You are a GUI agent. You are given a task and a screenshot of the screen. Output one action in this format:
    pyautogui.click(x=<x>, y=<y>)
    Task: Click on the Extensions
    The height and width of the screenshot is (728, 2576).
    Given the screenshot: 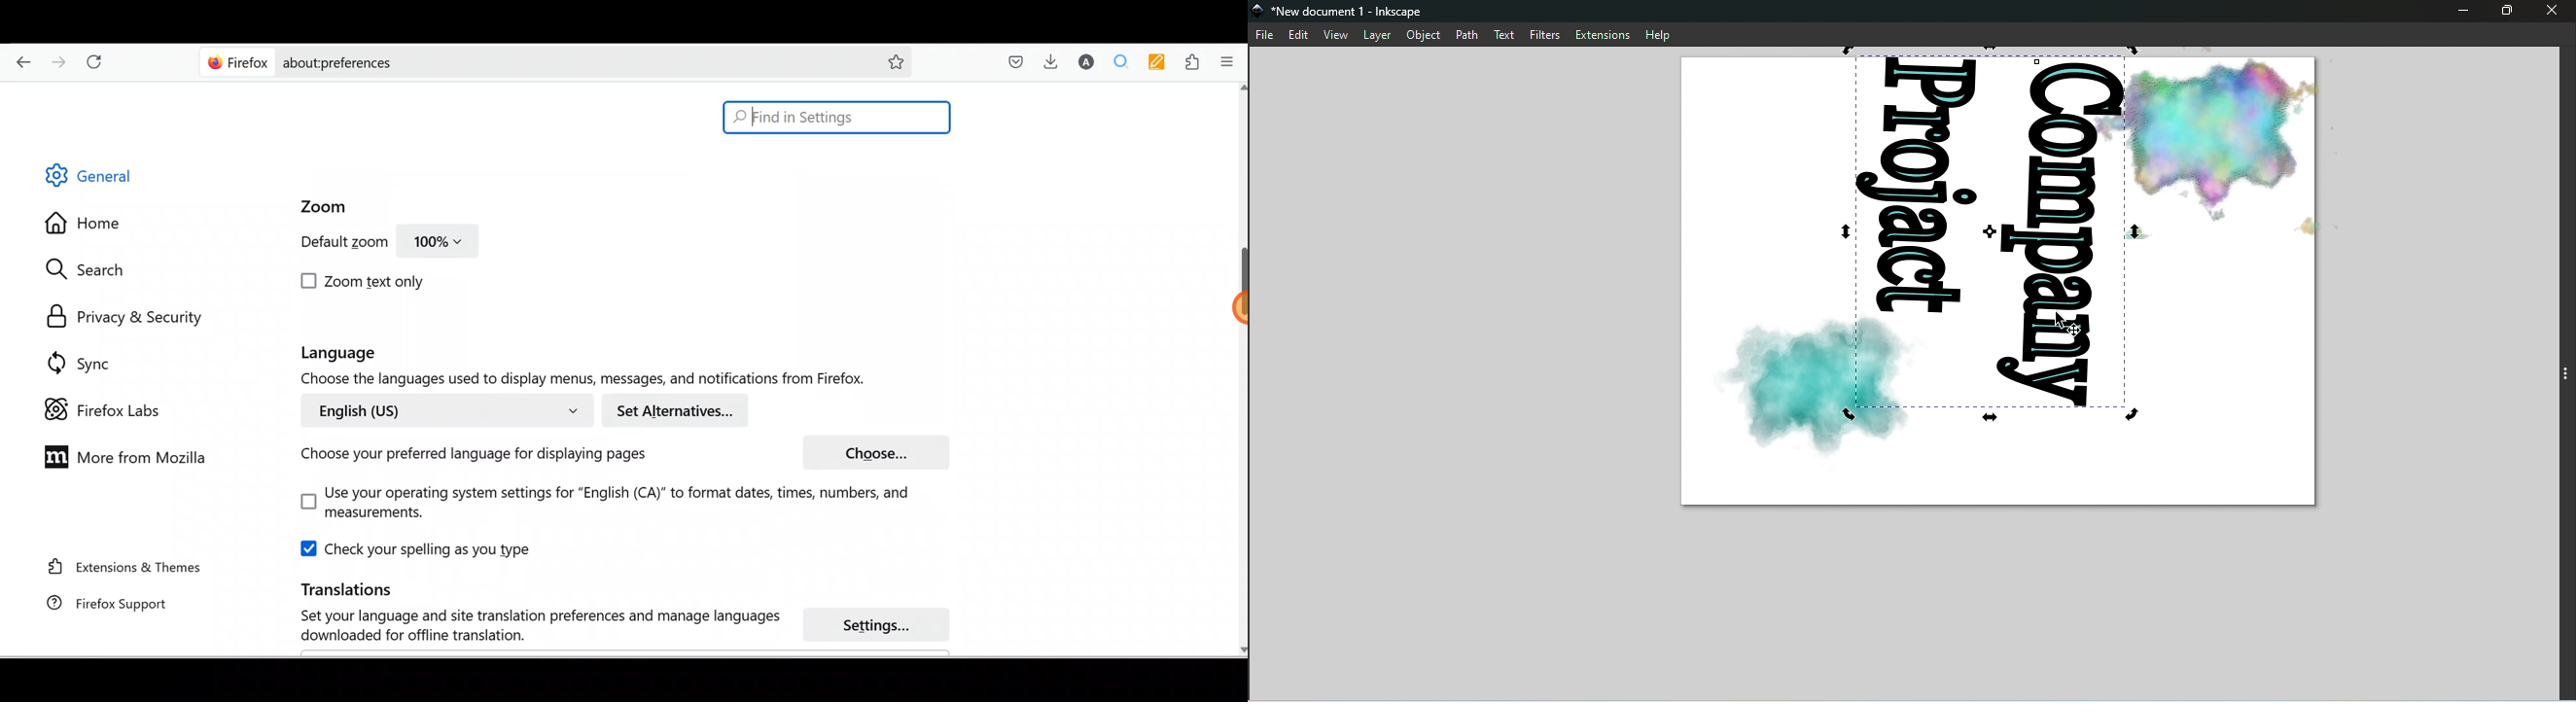 What is the action you would take?
    pyautogui.click(x=1196, y=62)
    